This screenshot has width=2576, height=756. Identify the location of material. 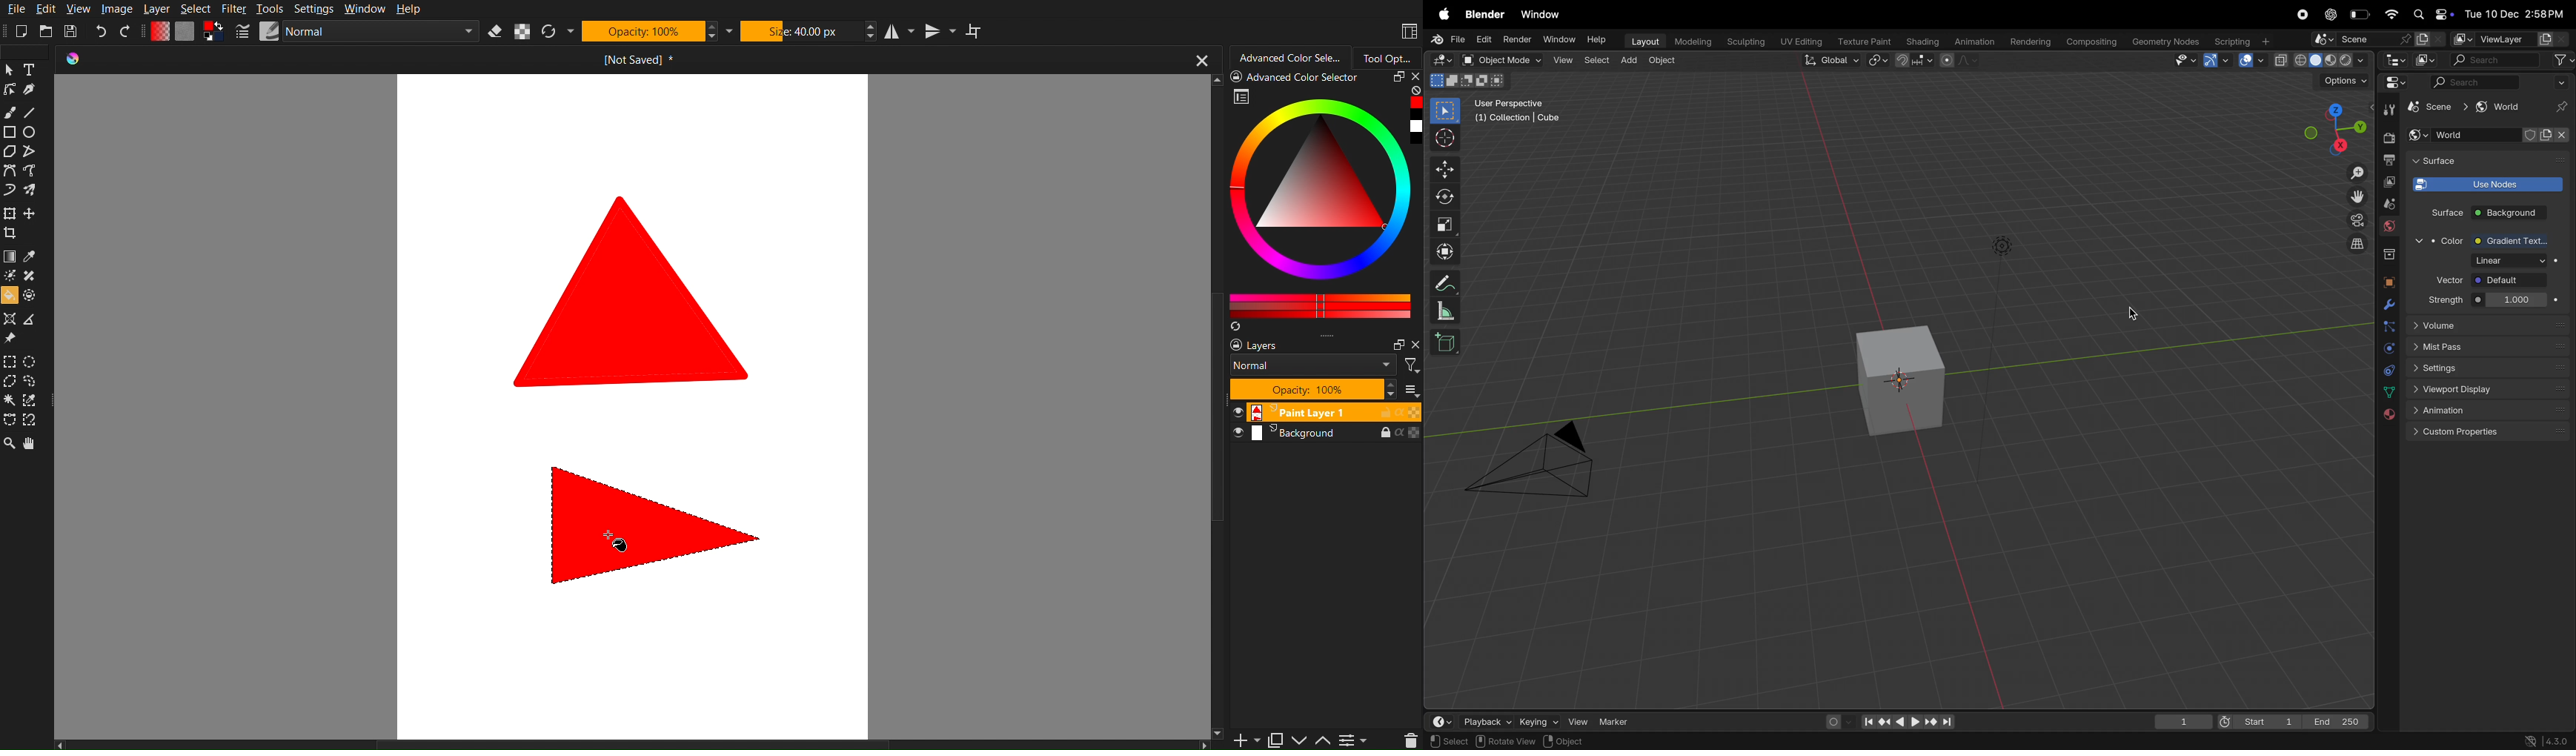
(2387, 416).